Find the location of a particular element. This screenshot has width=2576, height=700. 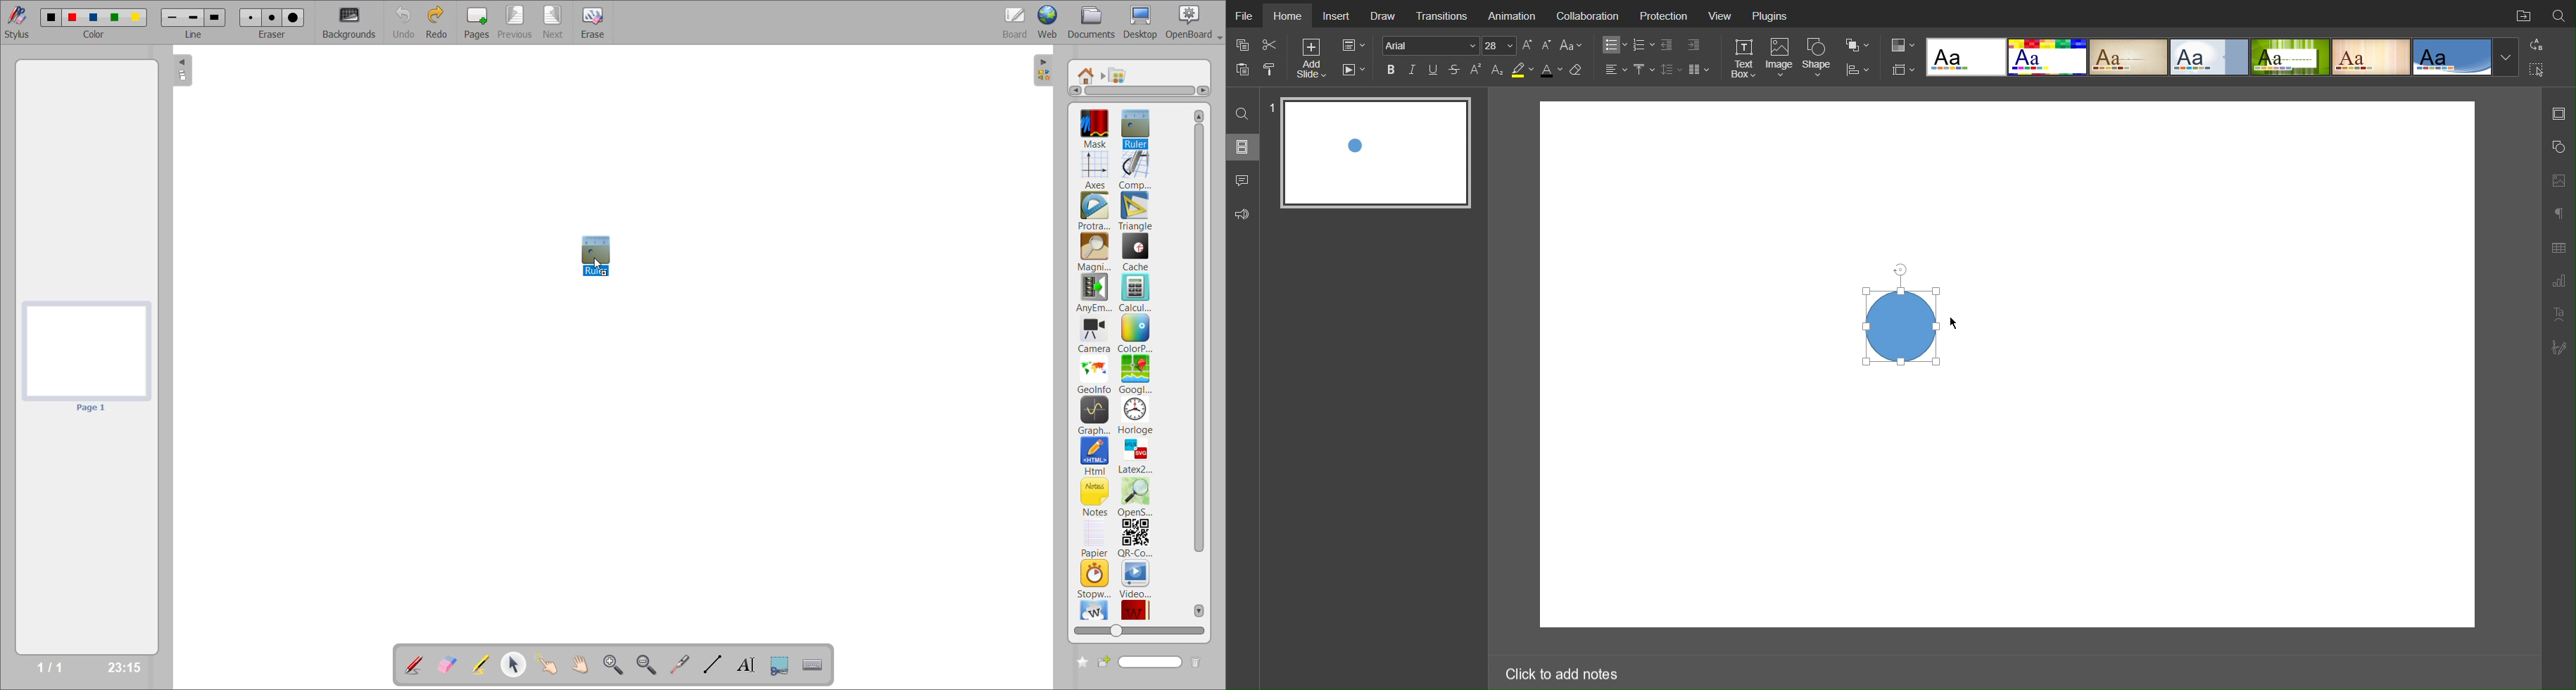

Bold is located at coordinates (1391, 69).